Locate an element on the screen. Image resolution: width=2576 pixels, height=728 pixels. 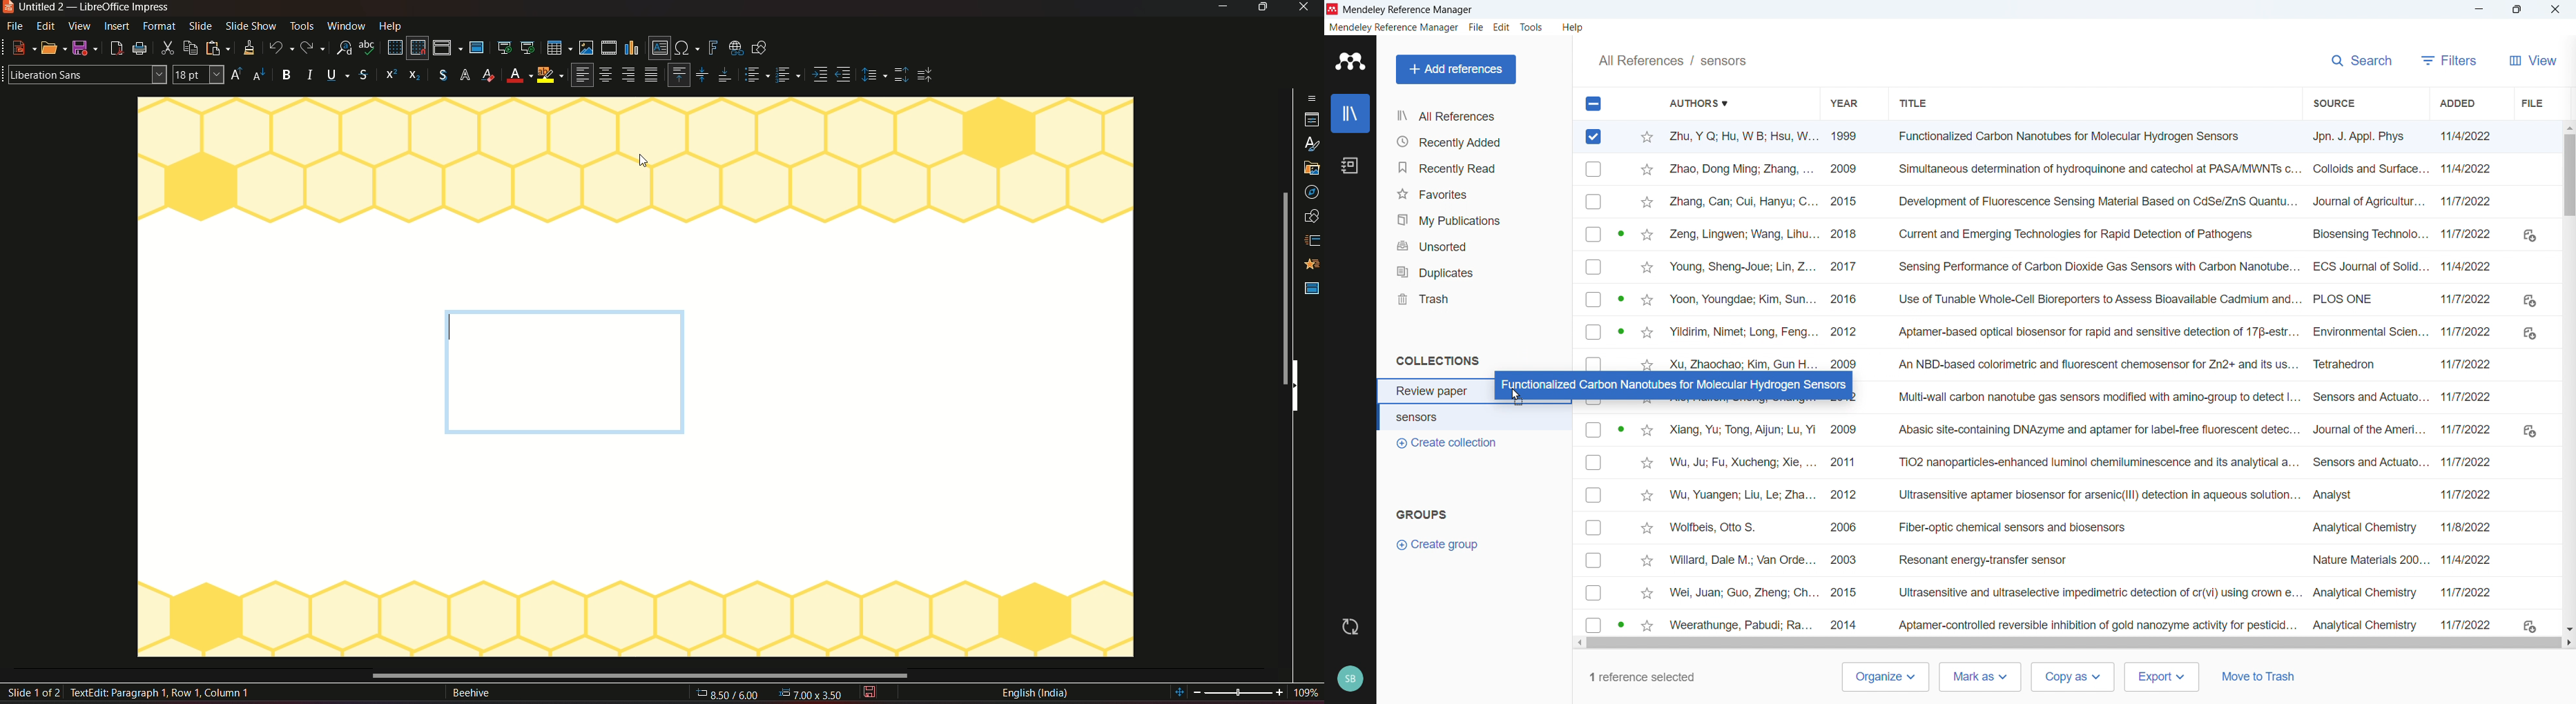
 is located at coordinates (2555, 9).